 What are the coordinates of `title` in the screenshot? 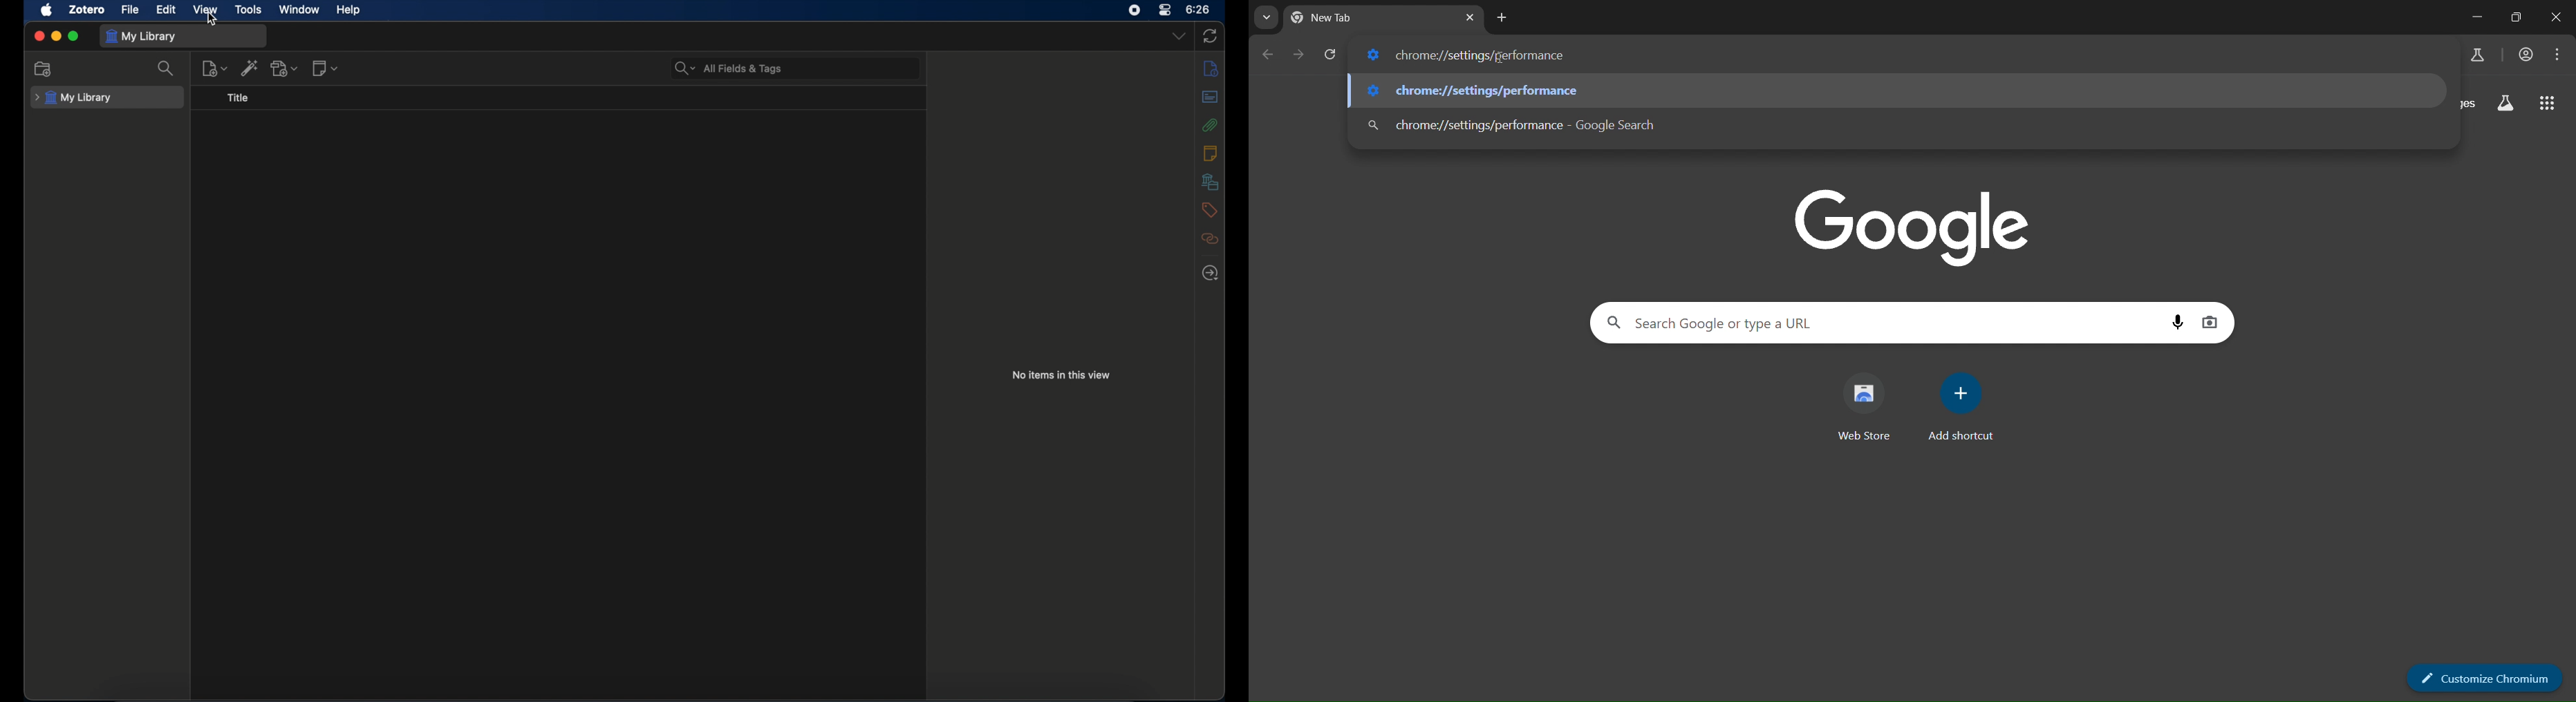 It's located at (239, 98).